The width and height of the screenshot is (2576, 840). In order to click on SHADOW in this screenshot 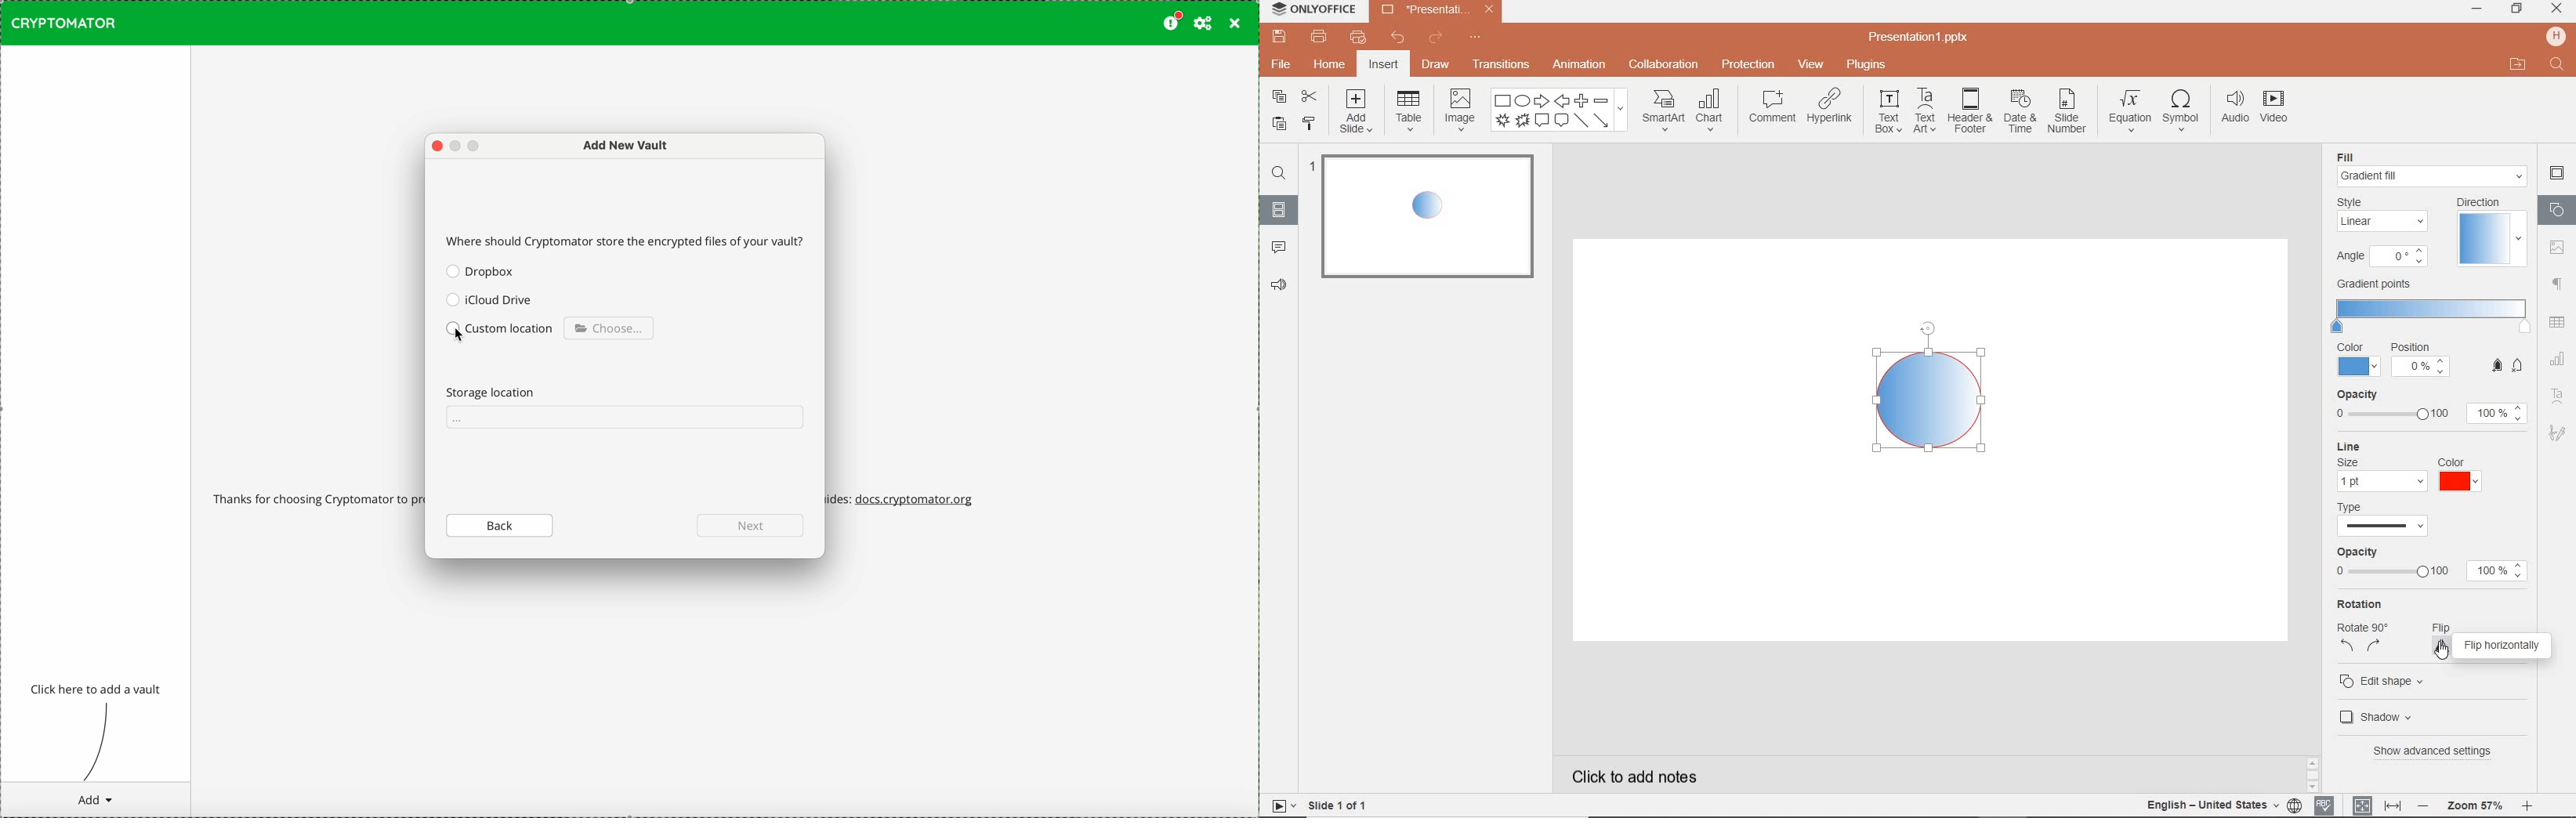, I will do `click(2379, 716)`.